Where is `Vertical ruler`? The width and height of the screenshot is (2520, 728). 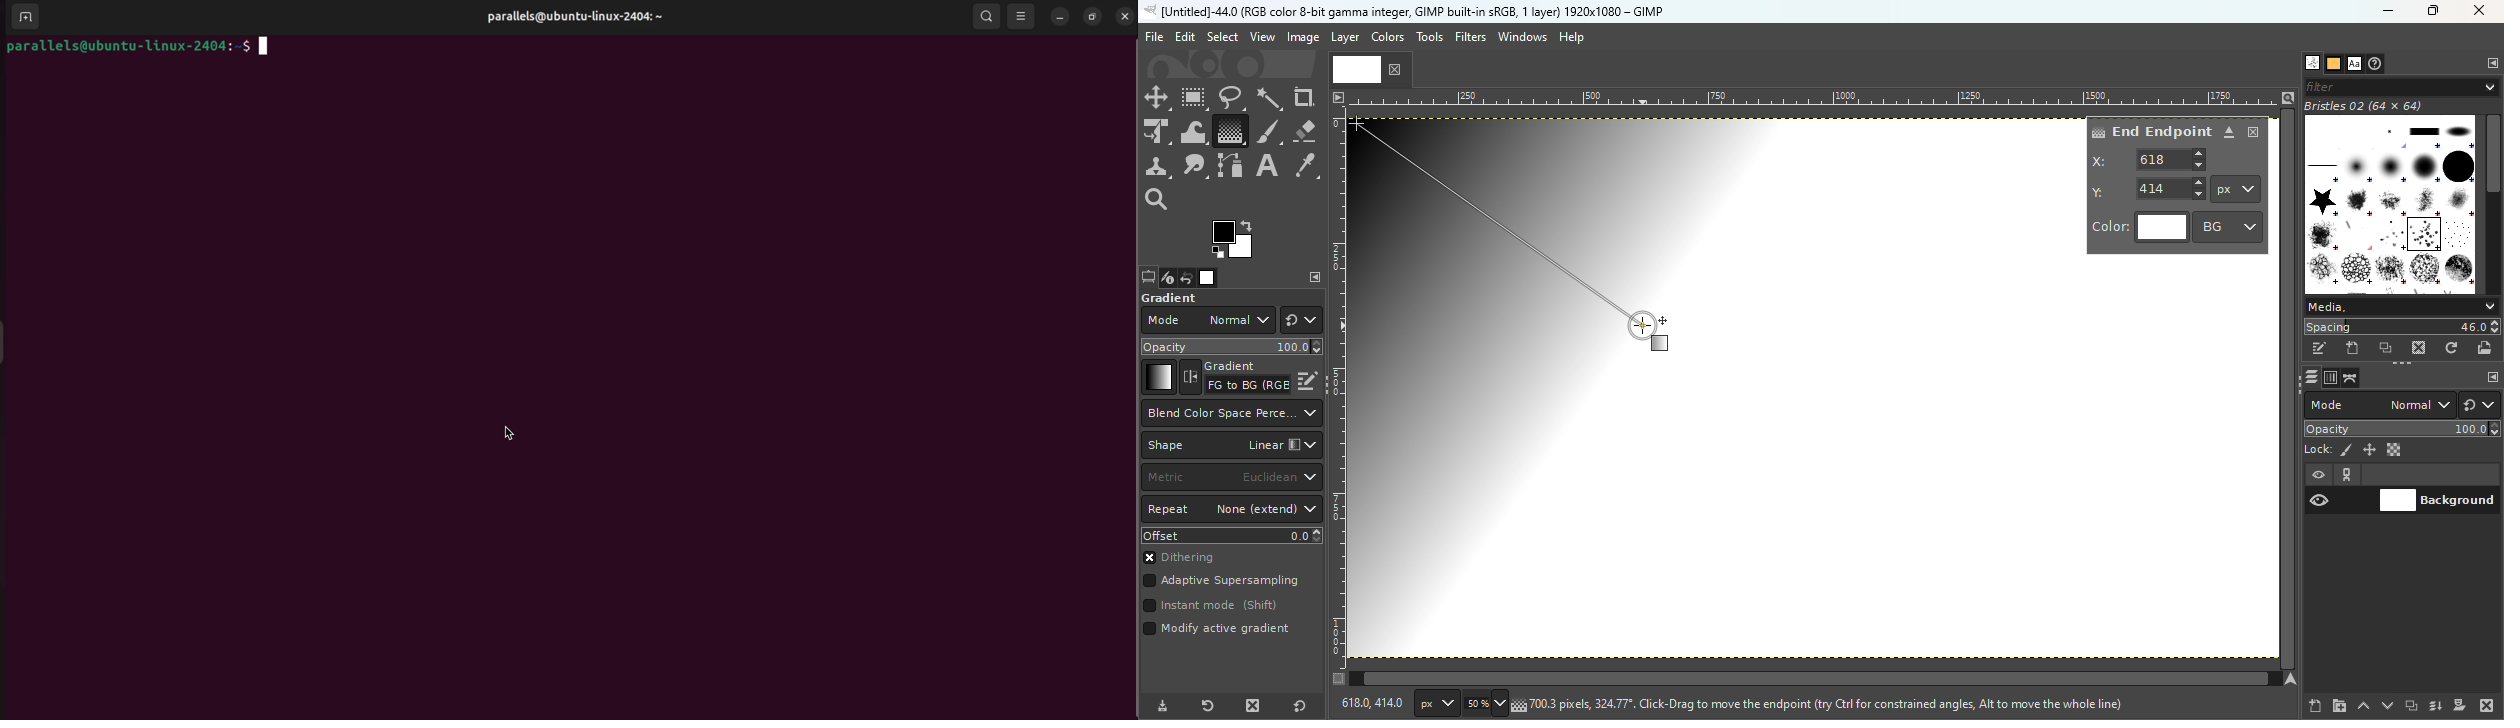
Vertical ruler is located at coordinates (1338, 387).